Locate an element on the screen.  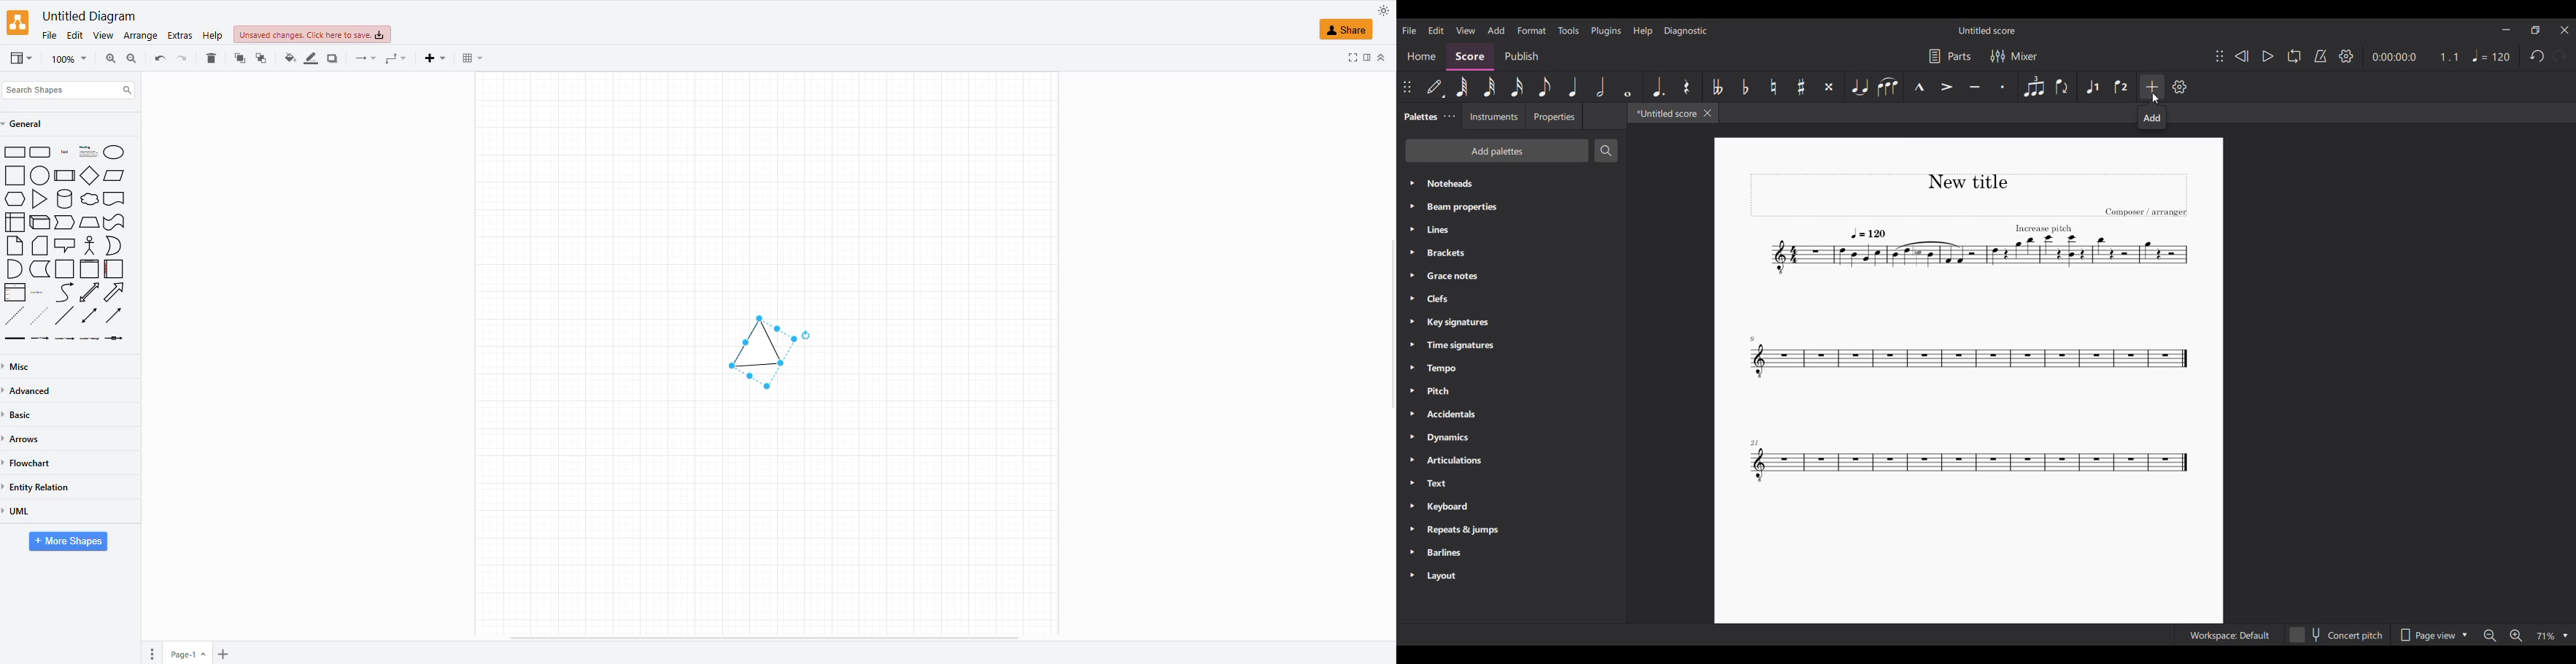
Two sided bordered Arrow is located at coordinates (89, 292).